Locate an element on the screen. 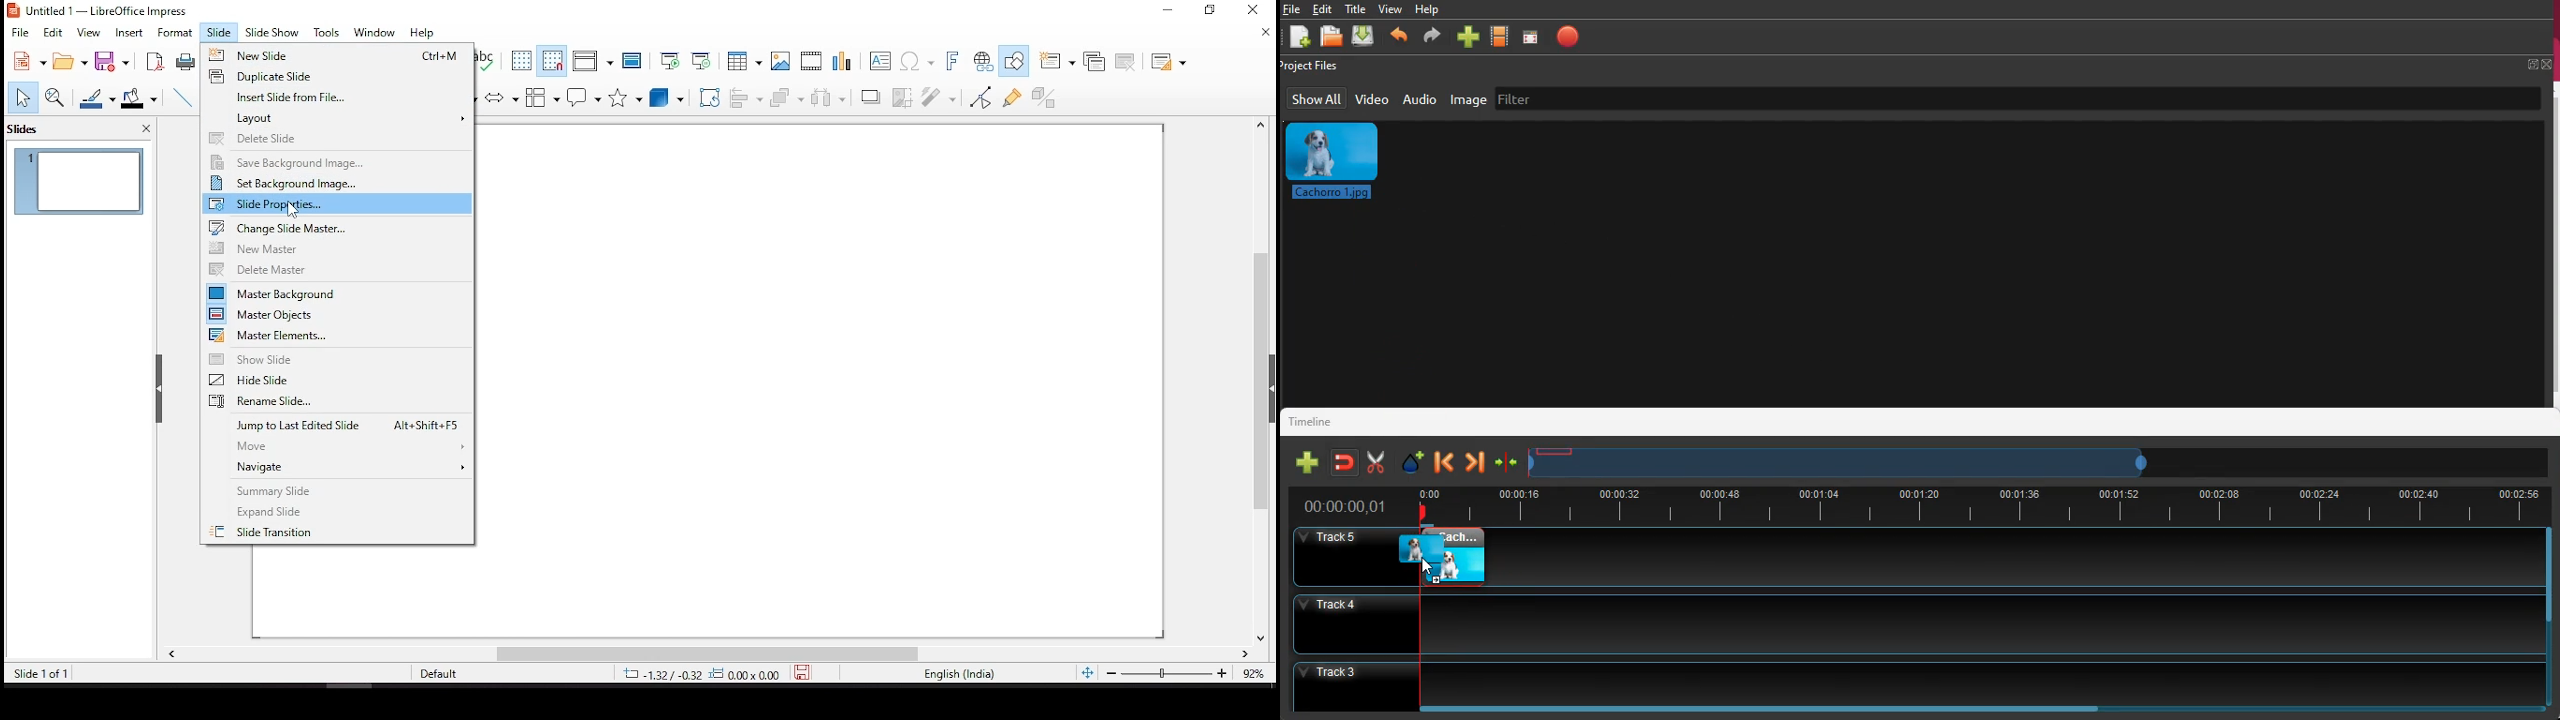  new  master is located at coordinates (337, 249).